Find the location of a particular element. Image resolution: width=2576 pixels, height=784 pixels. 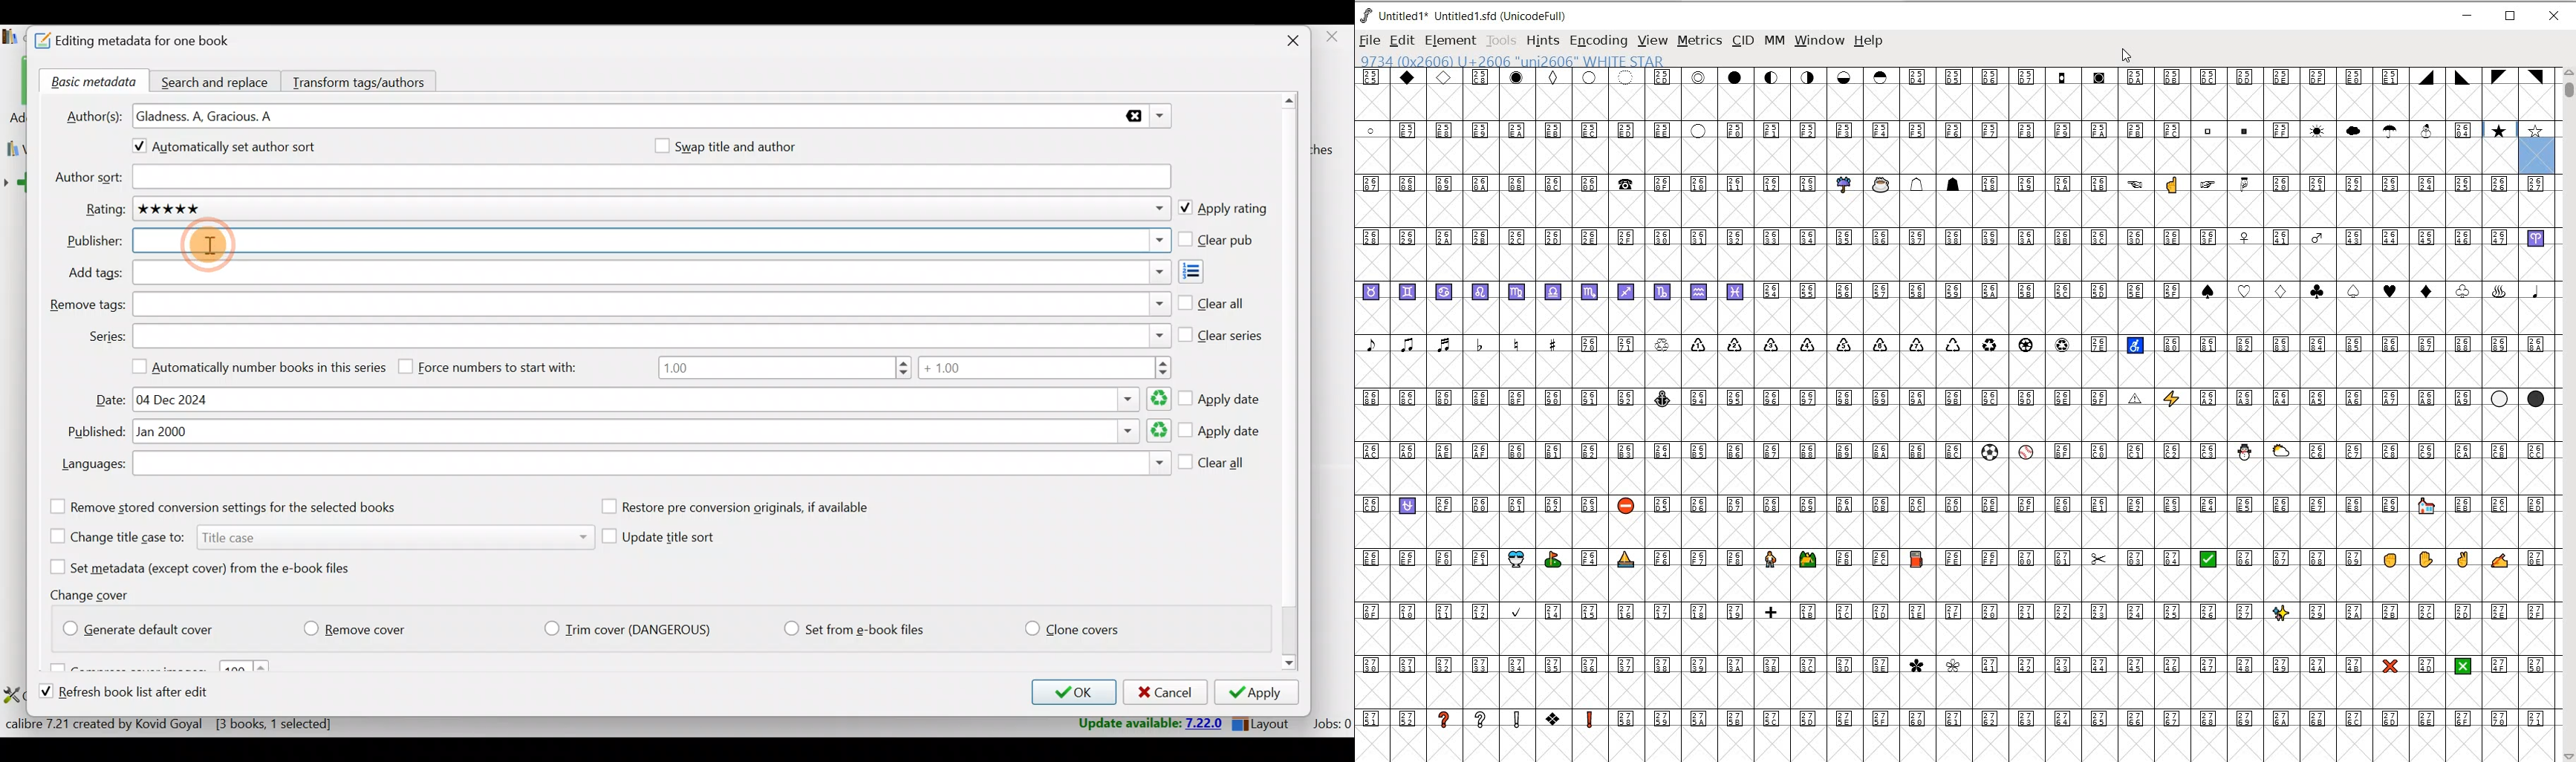

Cancel is located at coordinates (1163, 693).